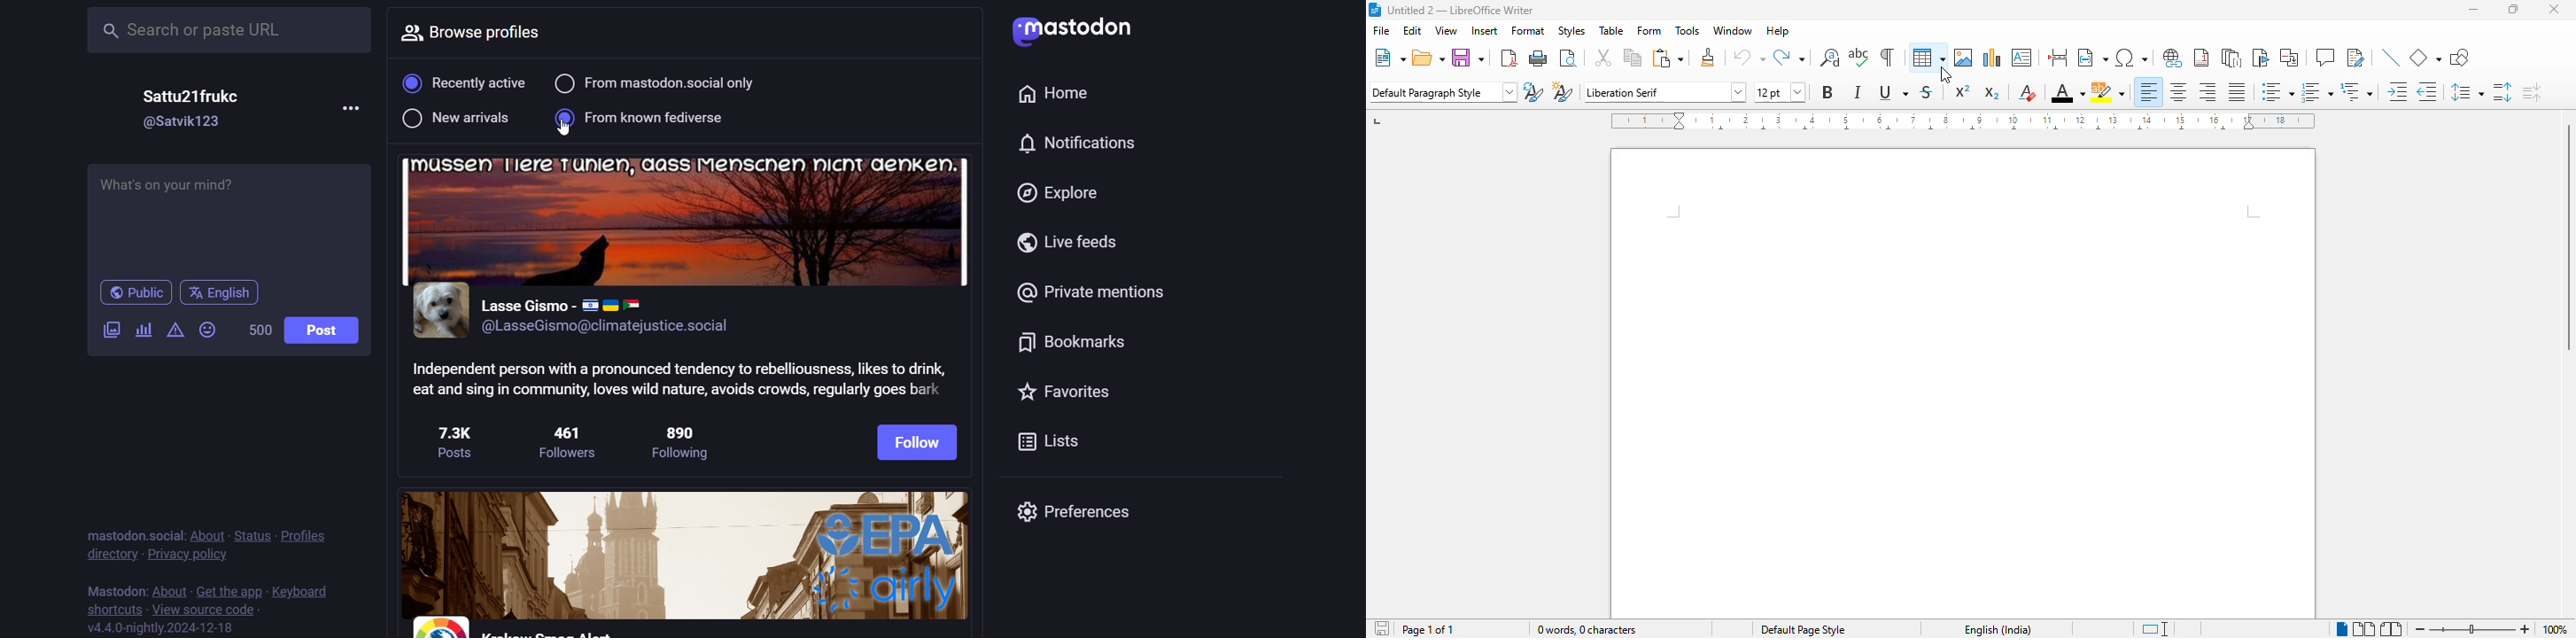  What do you see at coordinates (2515, 9) in the screenshot?
I see `maximize` at bounding box center [2515, 9].